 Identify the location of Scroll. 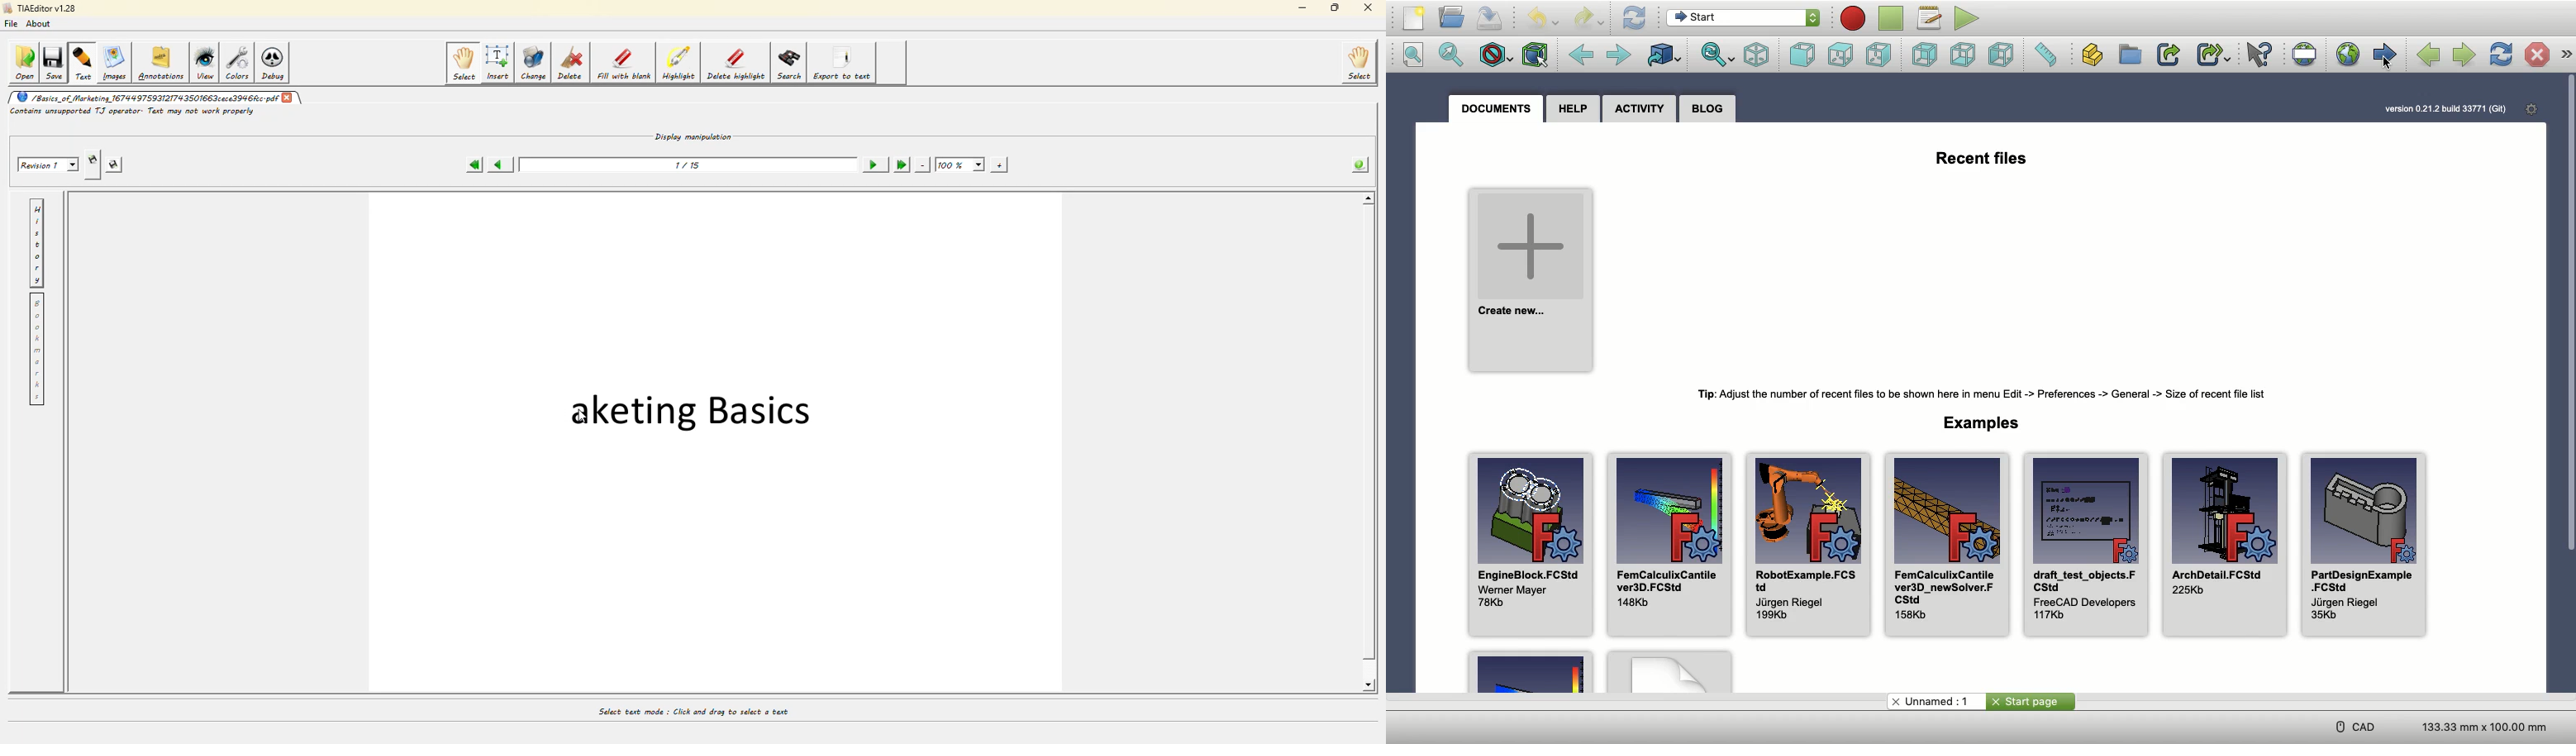
(2569, 312).